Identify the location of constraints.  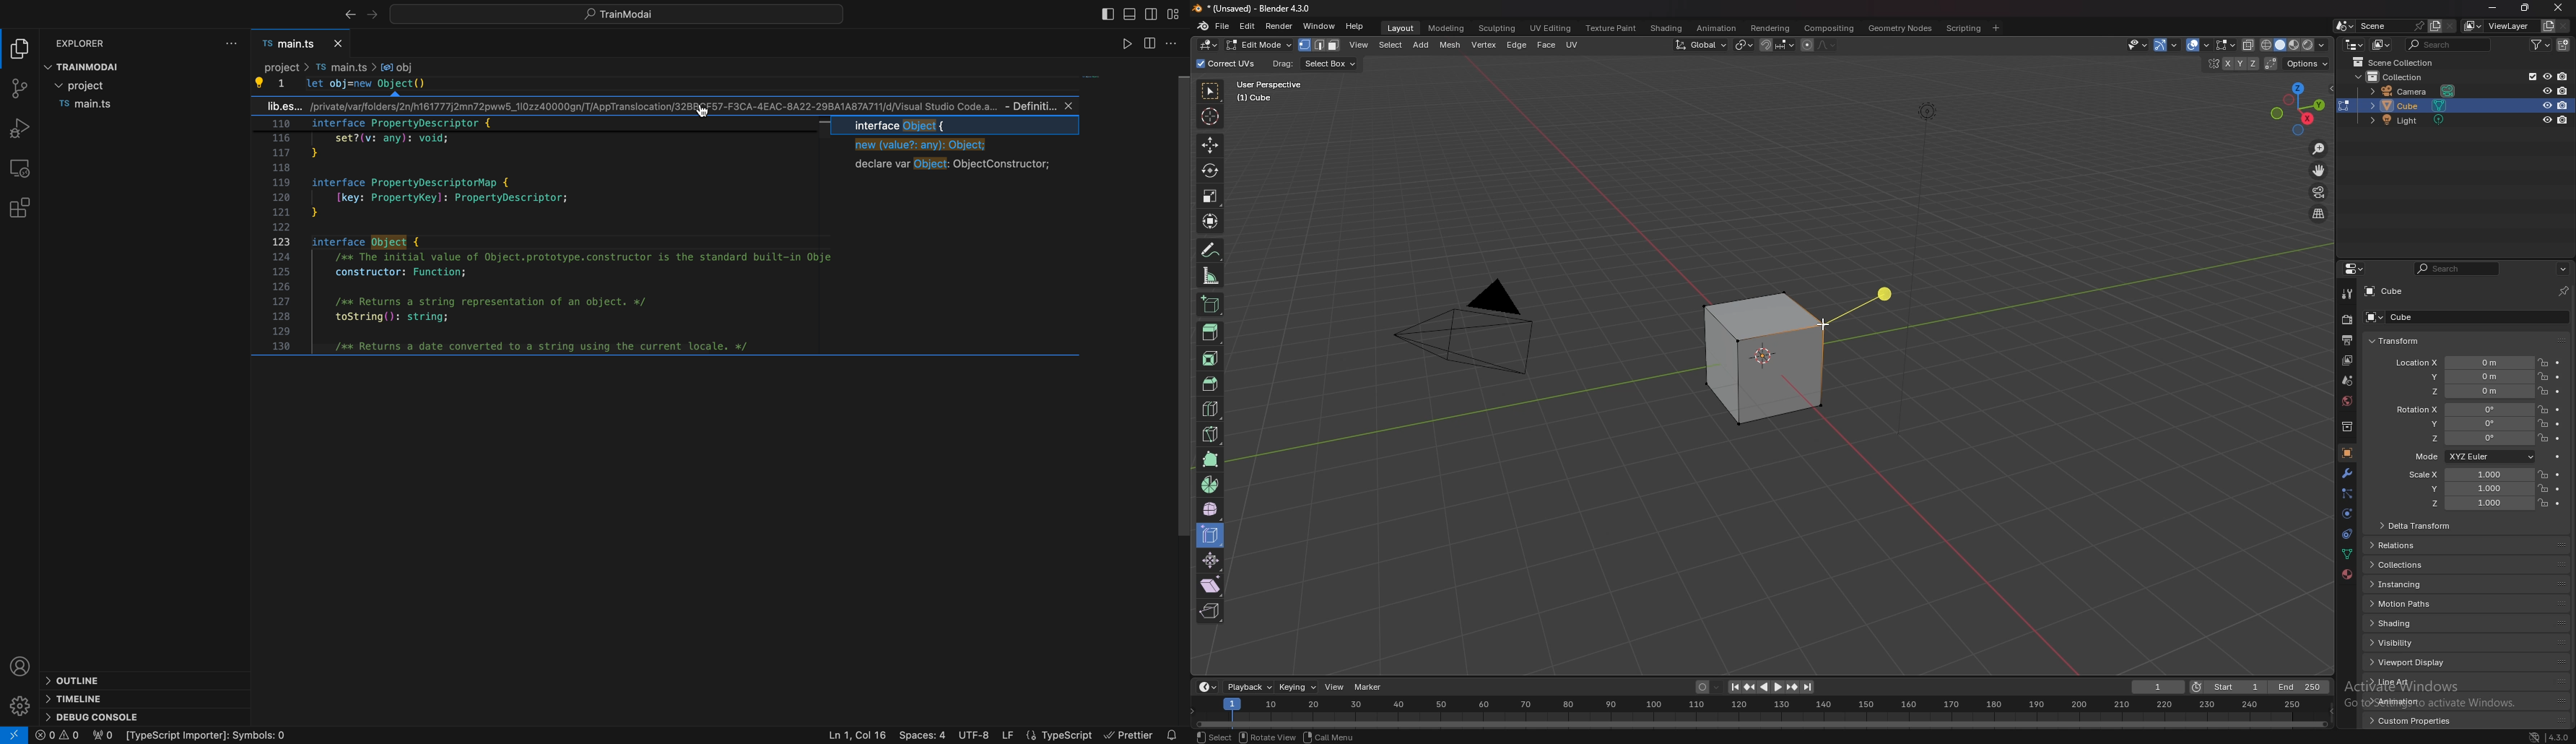
(2347, 533).